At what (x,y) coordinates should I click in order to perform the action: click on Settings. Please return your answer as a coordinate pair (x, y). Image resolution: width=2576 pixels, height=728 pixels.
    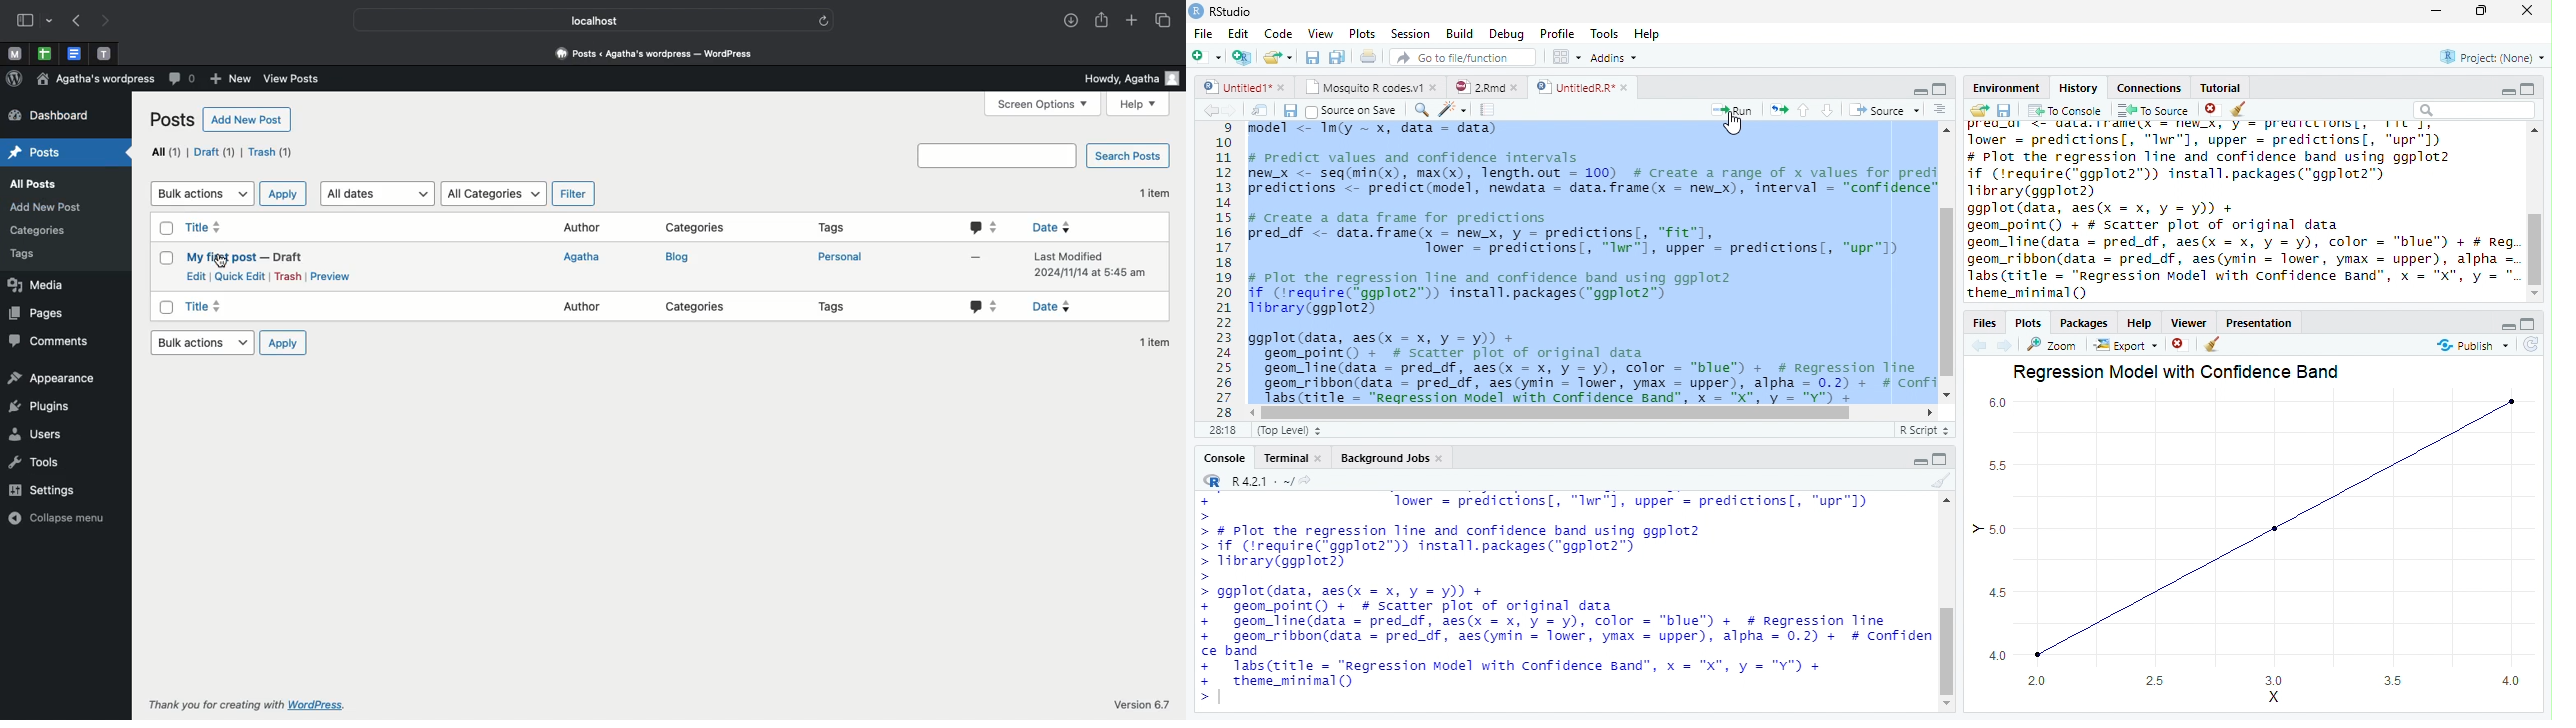
    Looking at the image, I should click on (40, 491).